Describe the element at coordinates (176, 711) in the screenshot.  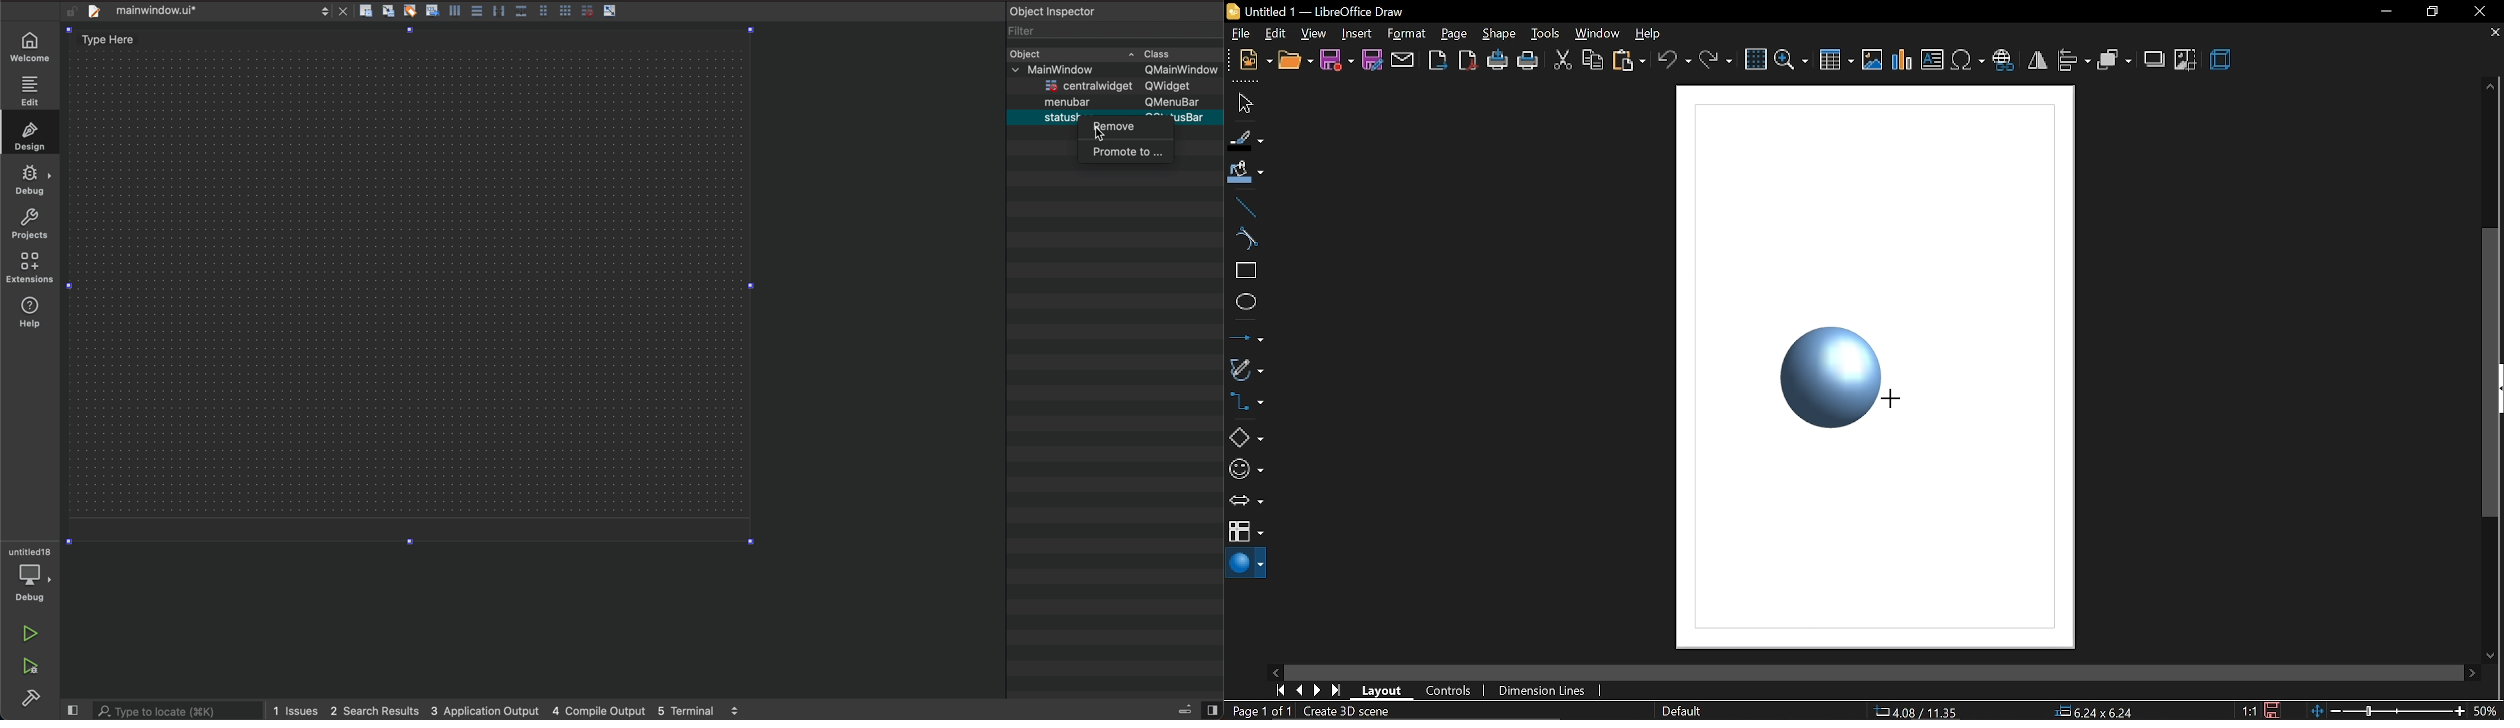
I see `search` at that location.